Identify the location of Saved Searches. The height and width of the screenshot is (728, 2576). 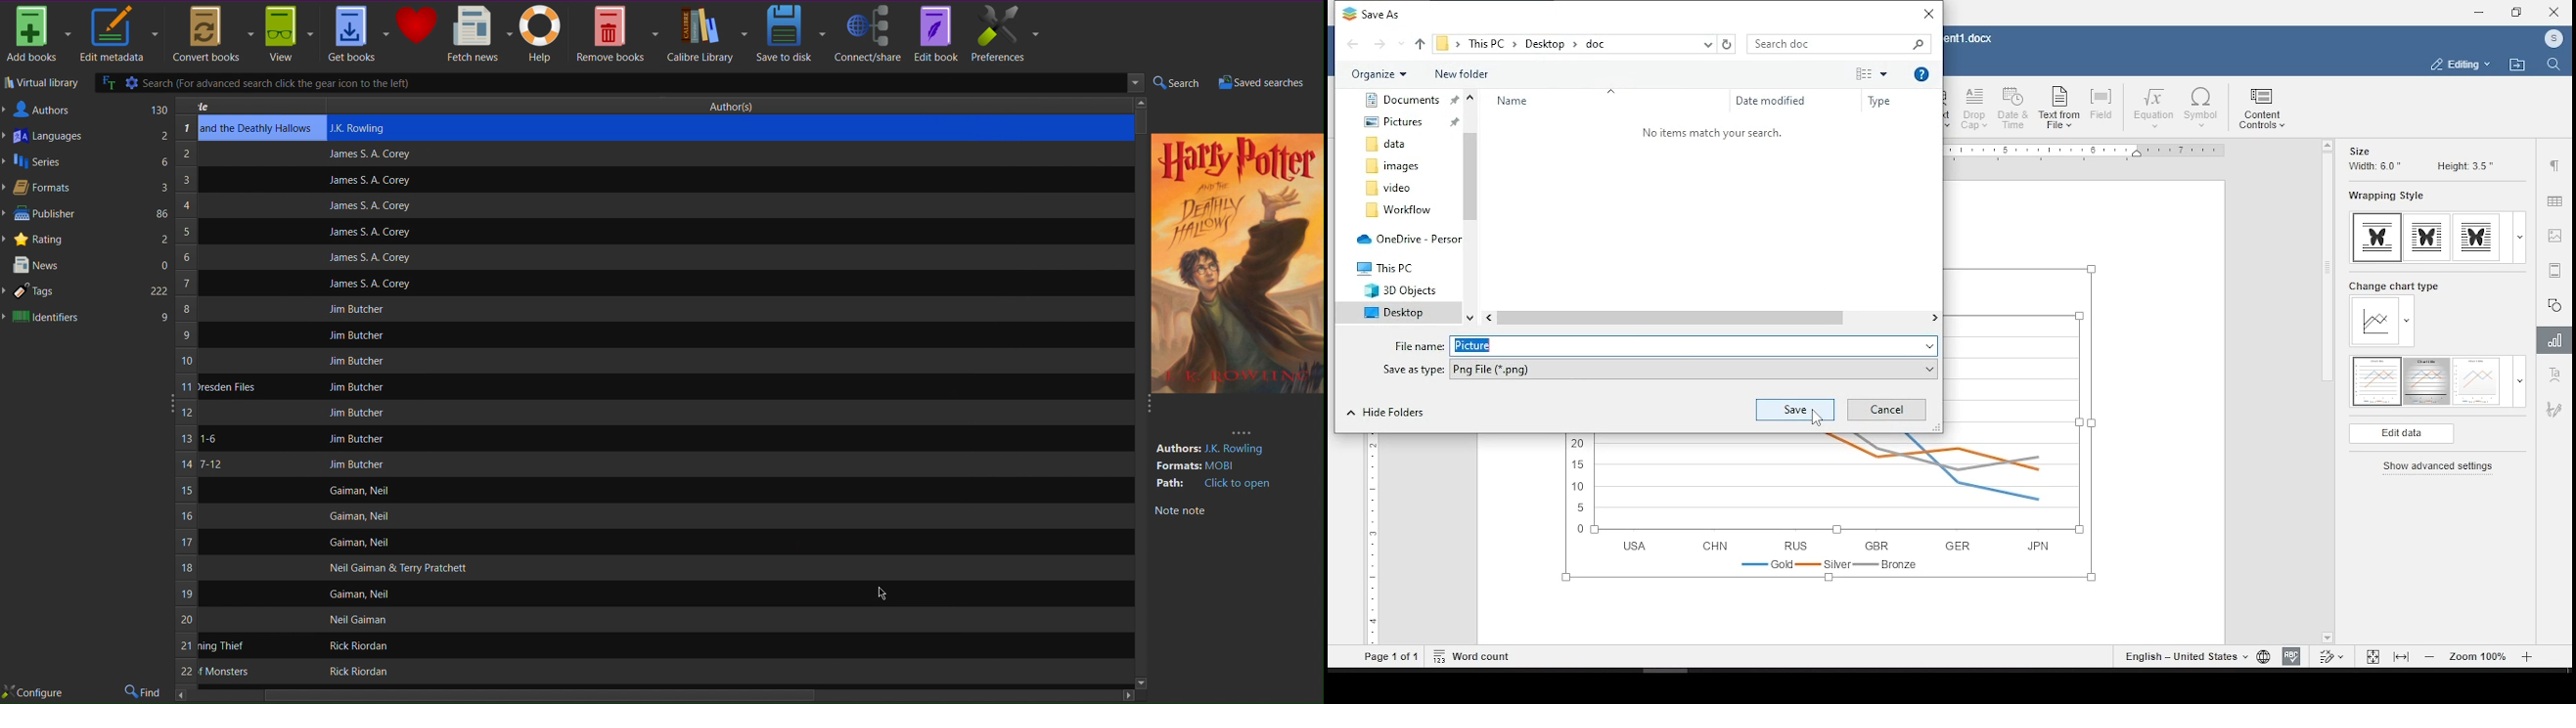
(1268, 83).